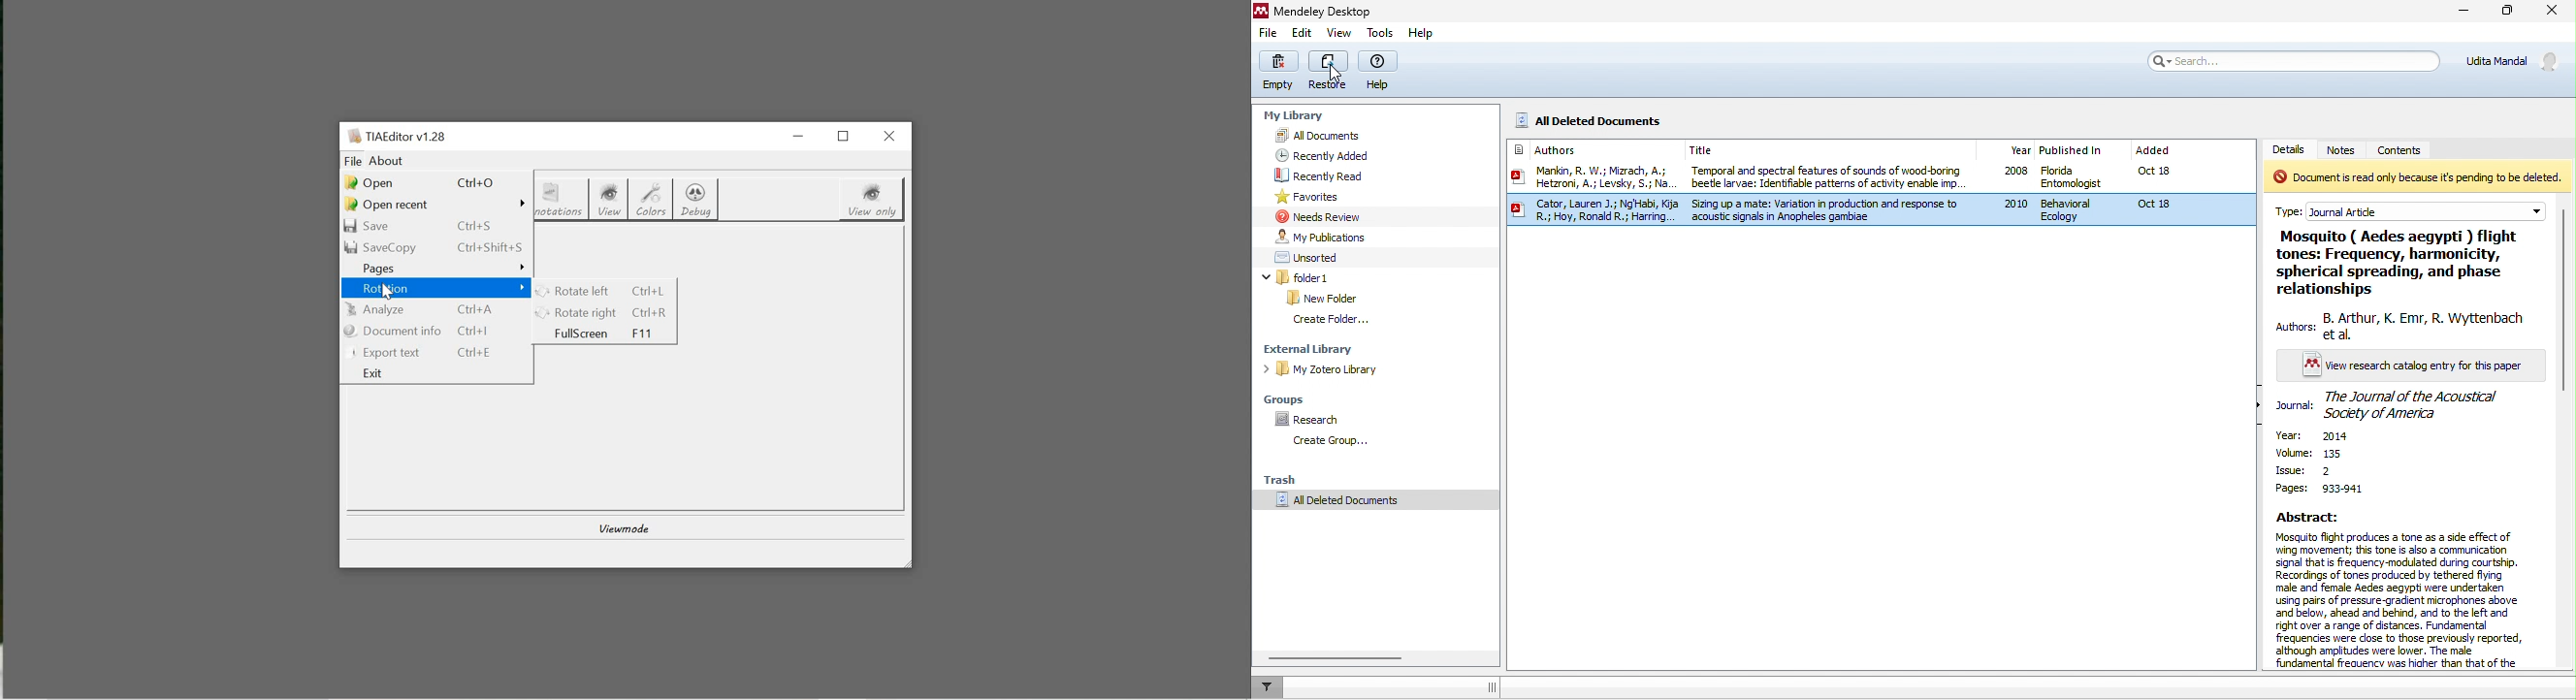 This screenshot has height=700, width=2576. I want to click on | athe: B Arthur, K. Emr, R. Wyttbach et al, so click(2399, 326).